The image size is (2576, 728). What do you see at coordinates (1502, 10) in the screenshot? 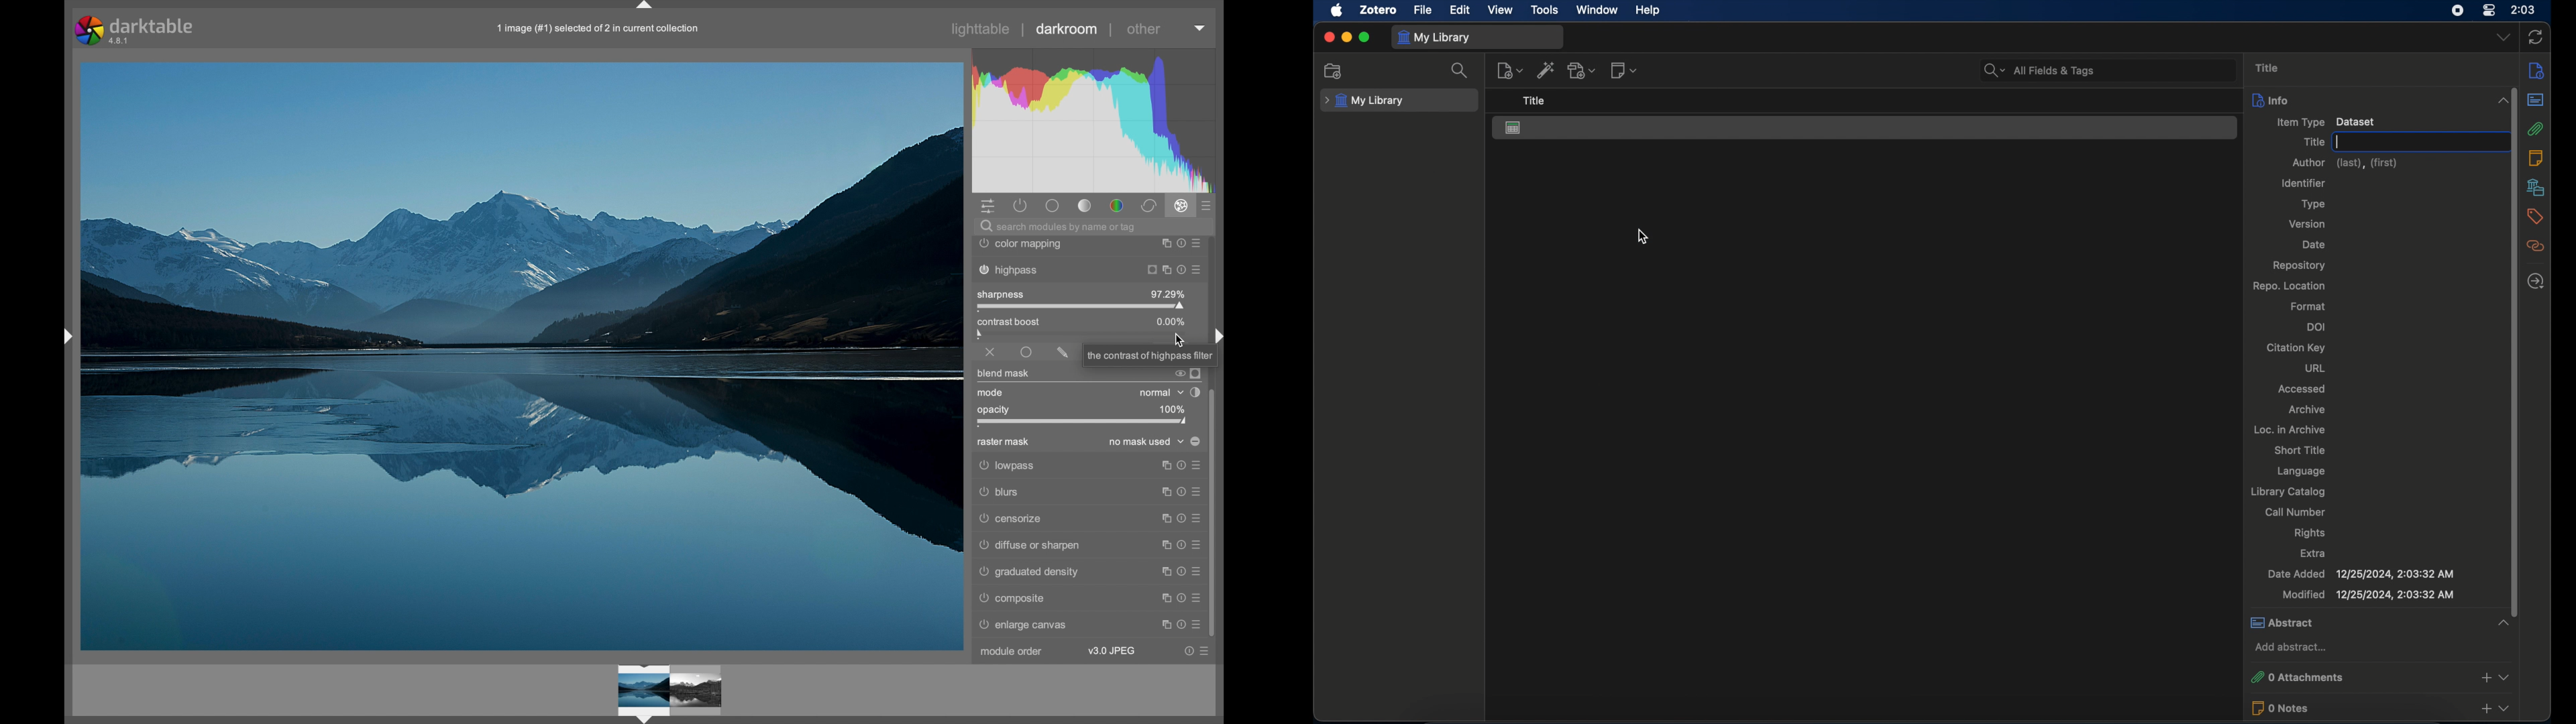
I see `view` at bounding box center [1502, 10].